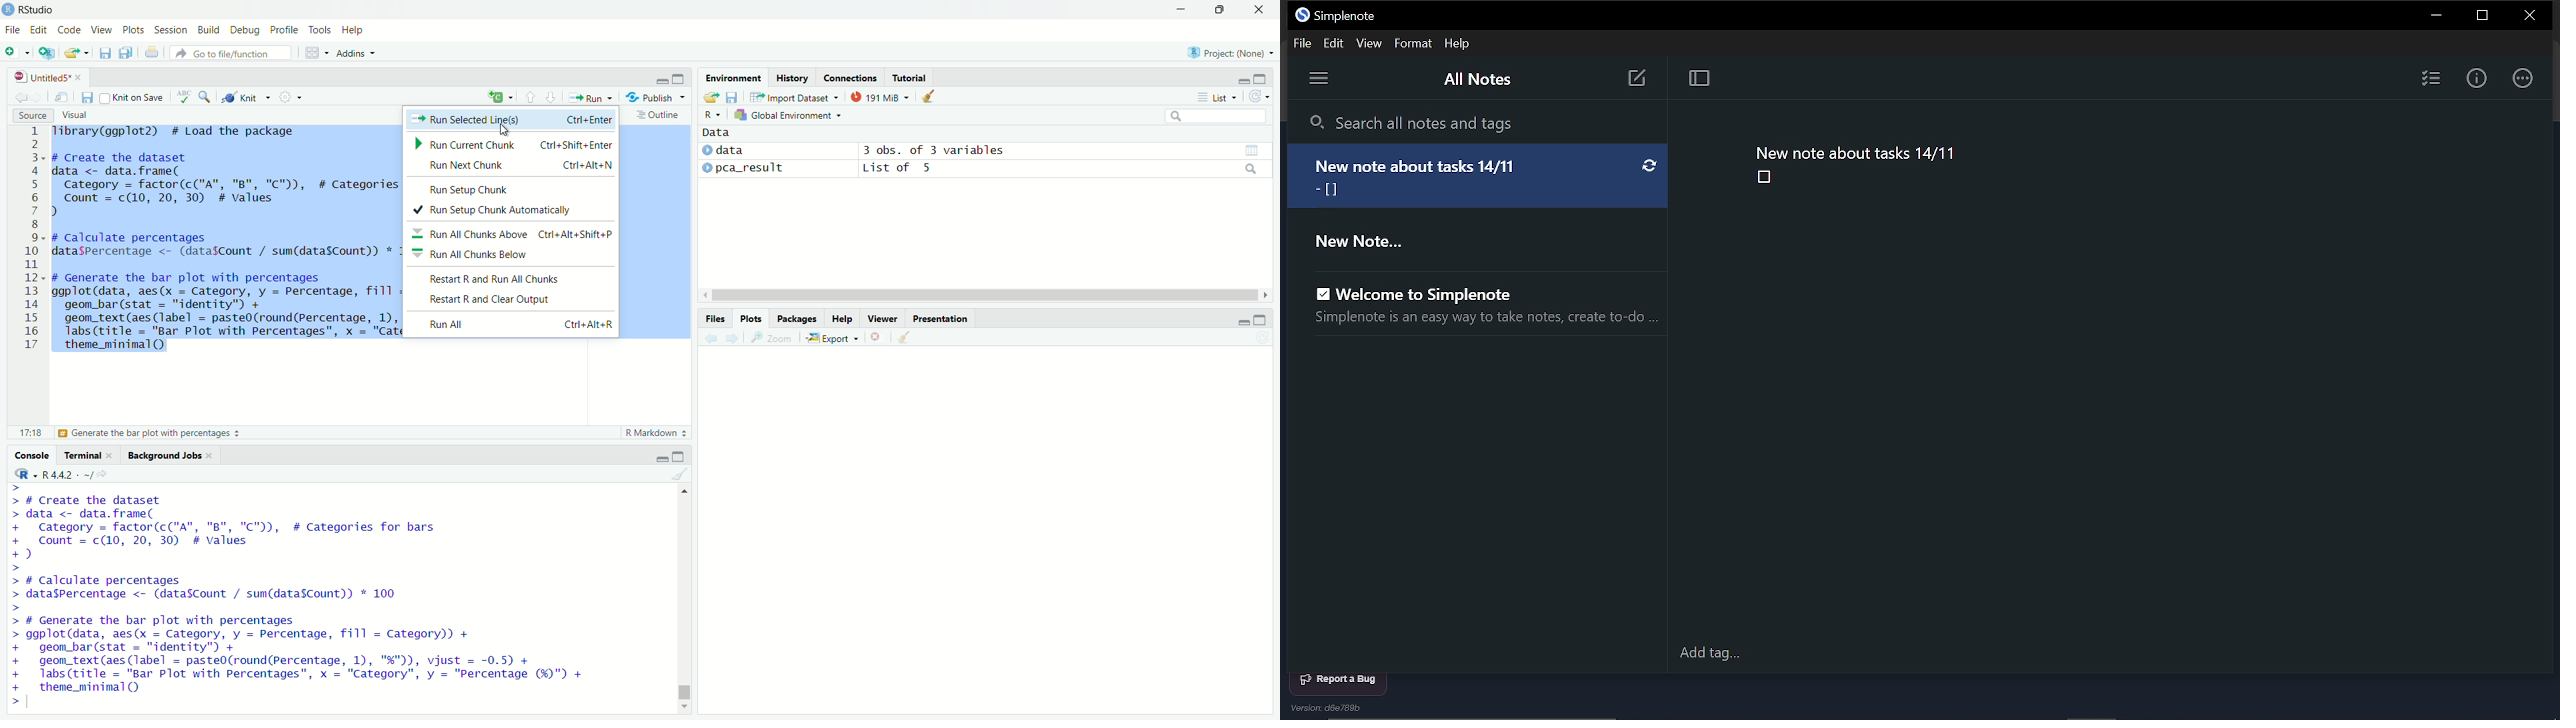  Describe the element at coordinates (94, 433) in the screenshot. I see `calculate percentages` at that location.